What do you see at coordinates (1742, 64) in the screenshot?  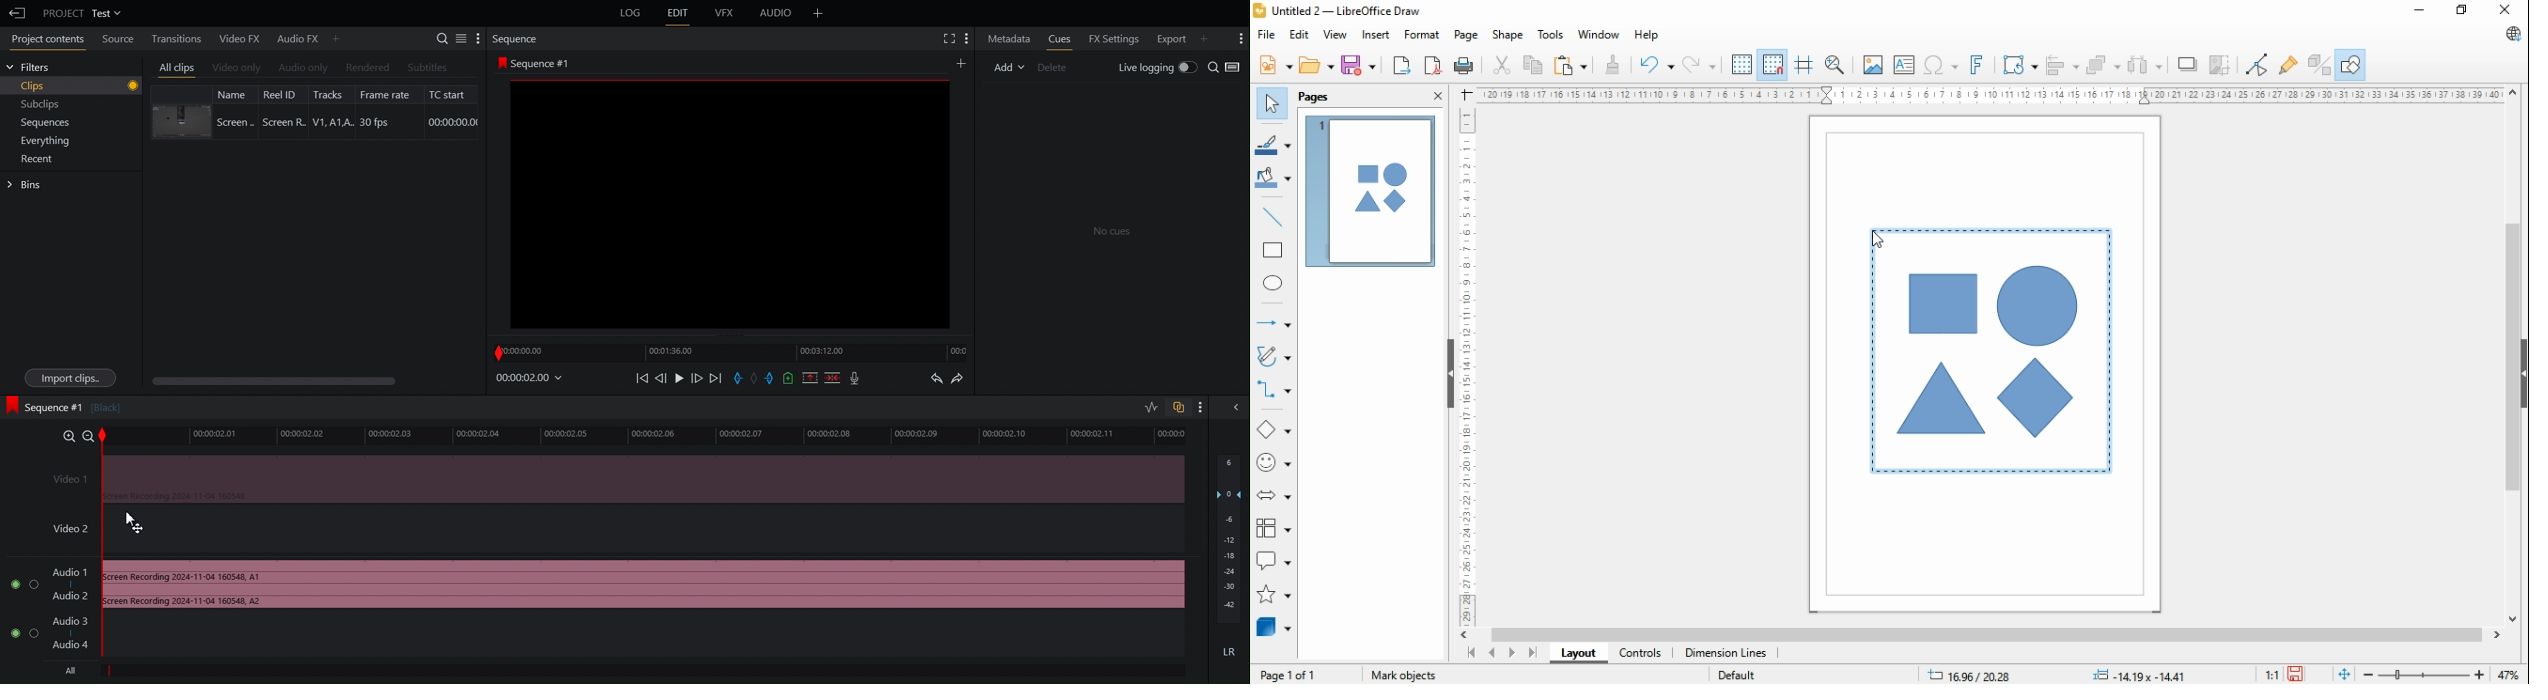 I see `show grid` at bounding box center [1742, 64].